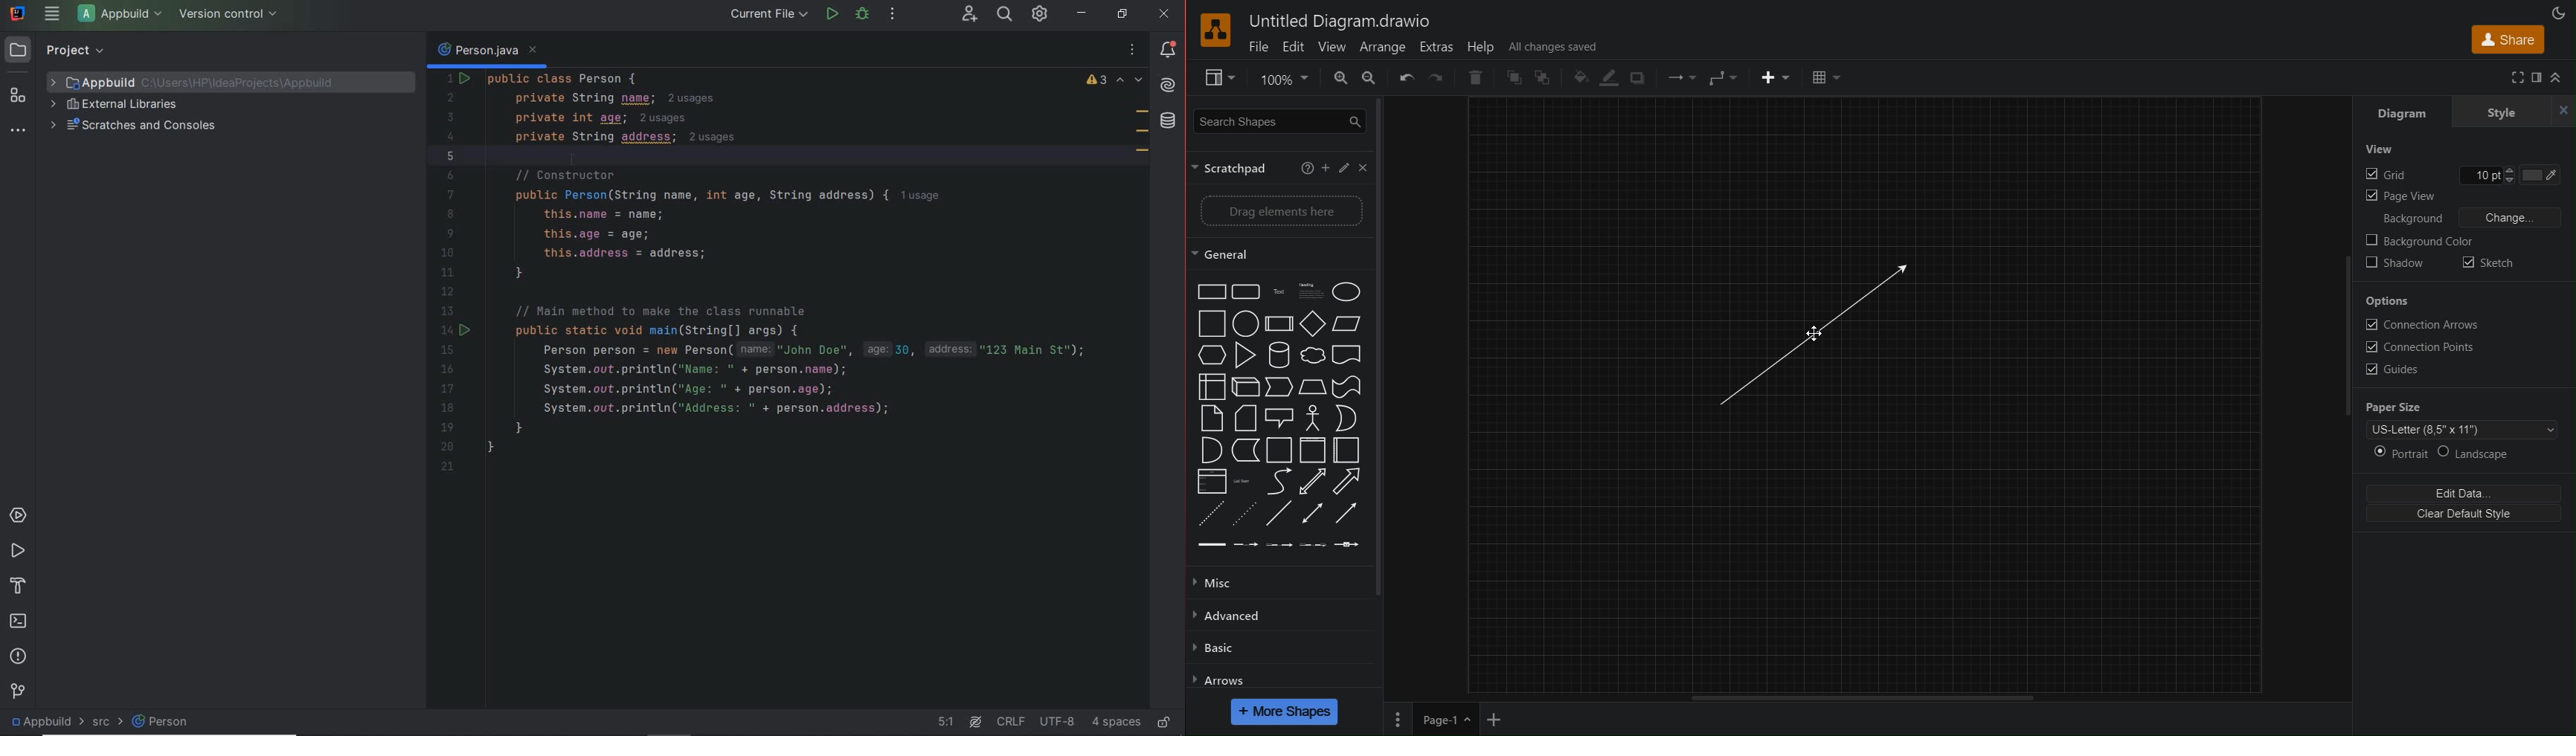 The height and width of the screenshot is (756, 2576). I want to click on scrollbar, so click(1385, 346).